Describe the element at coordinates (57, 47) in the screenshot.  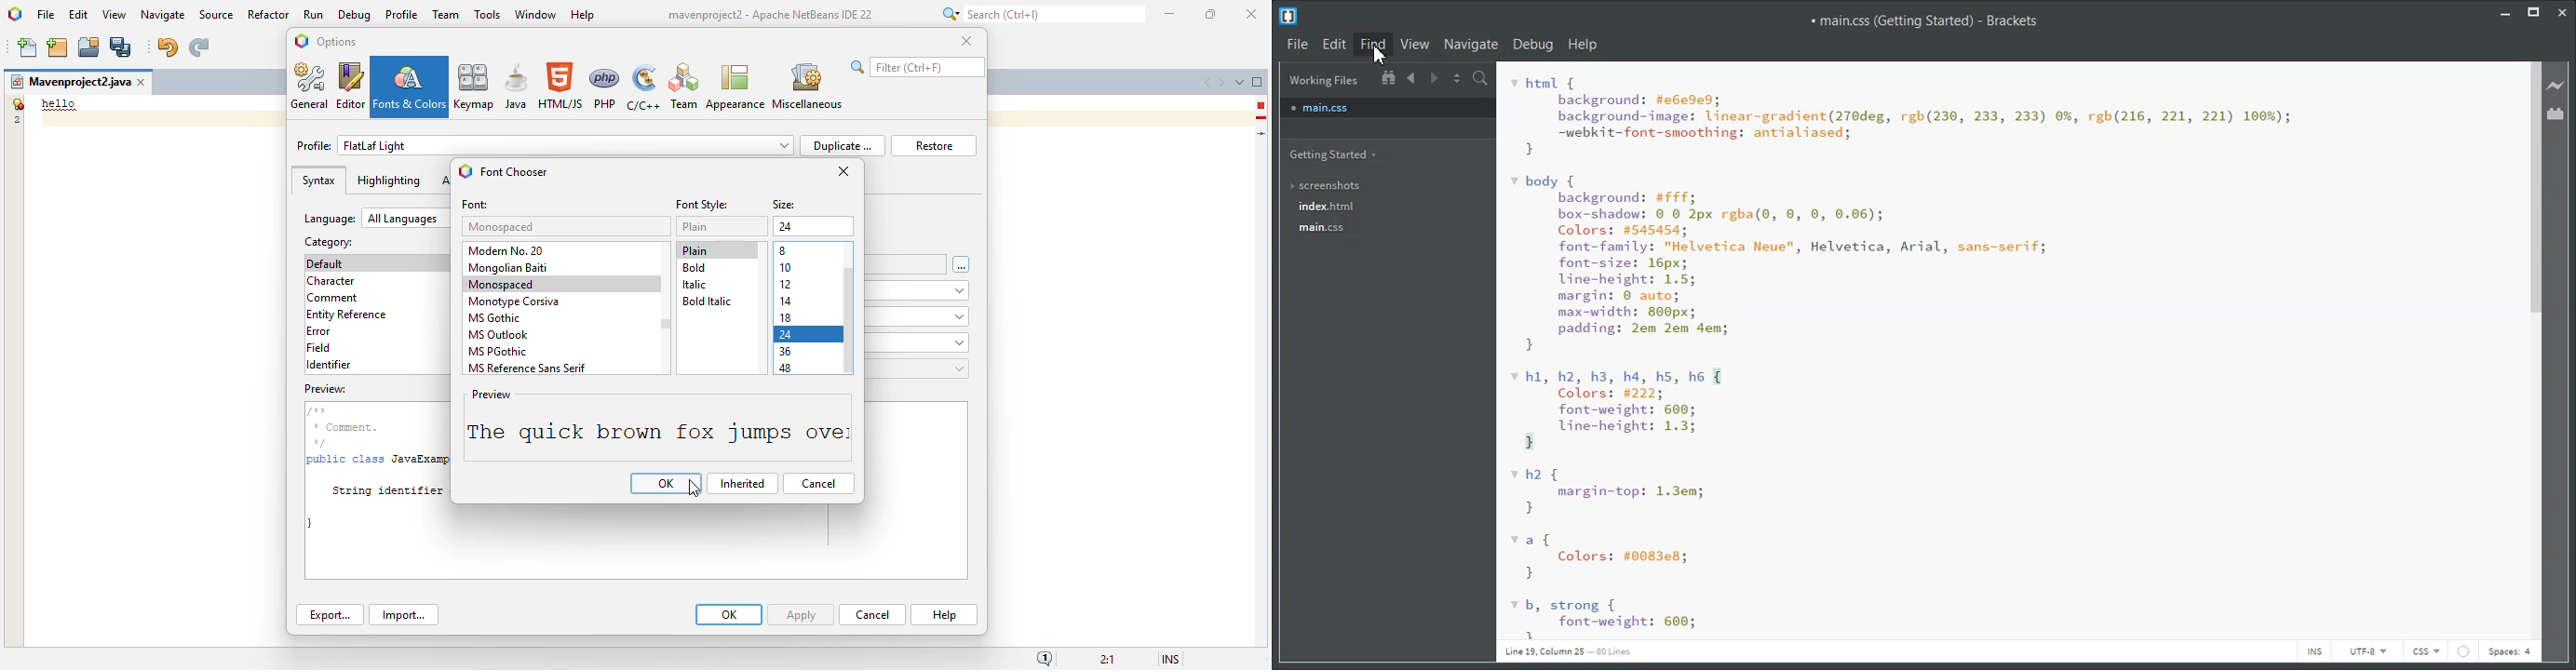
I see `new project` at that location.